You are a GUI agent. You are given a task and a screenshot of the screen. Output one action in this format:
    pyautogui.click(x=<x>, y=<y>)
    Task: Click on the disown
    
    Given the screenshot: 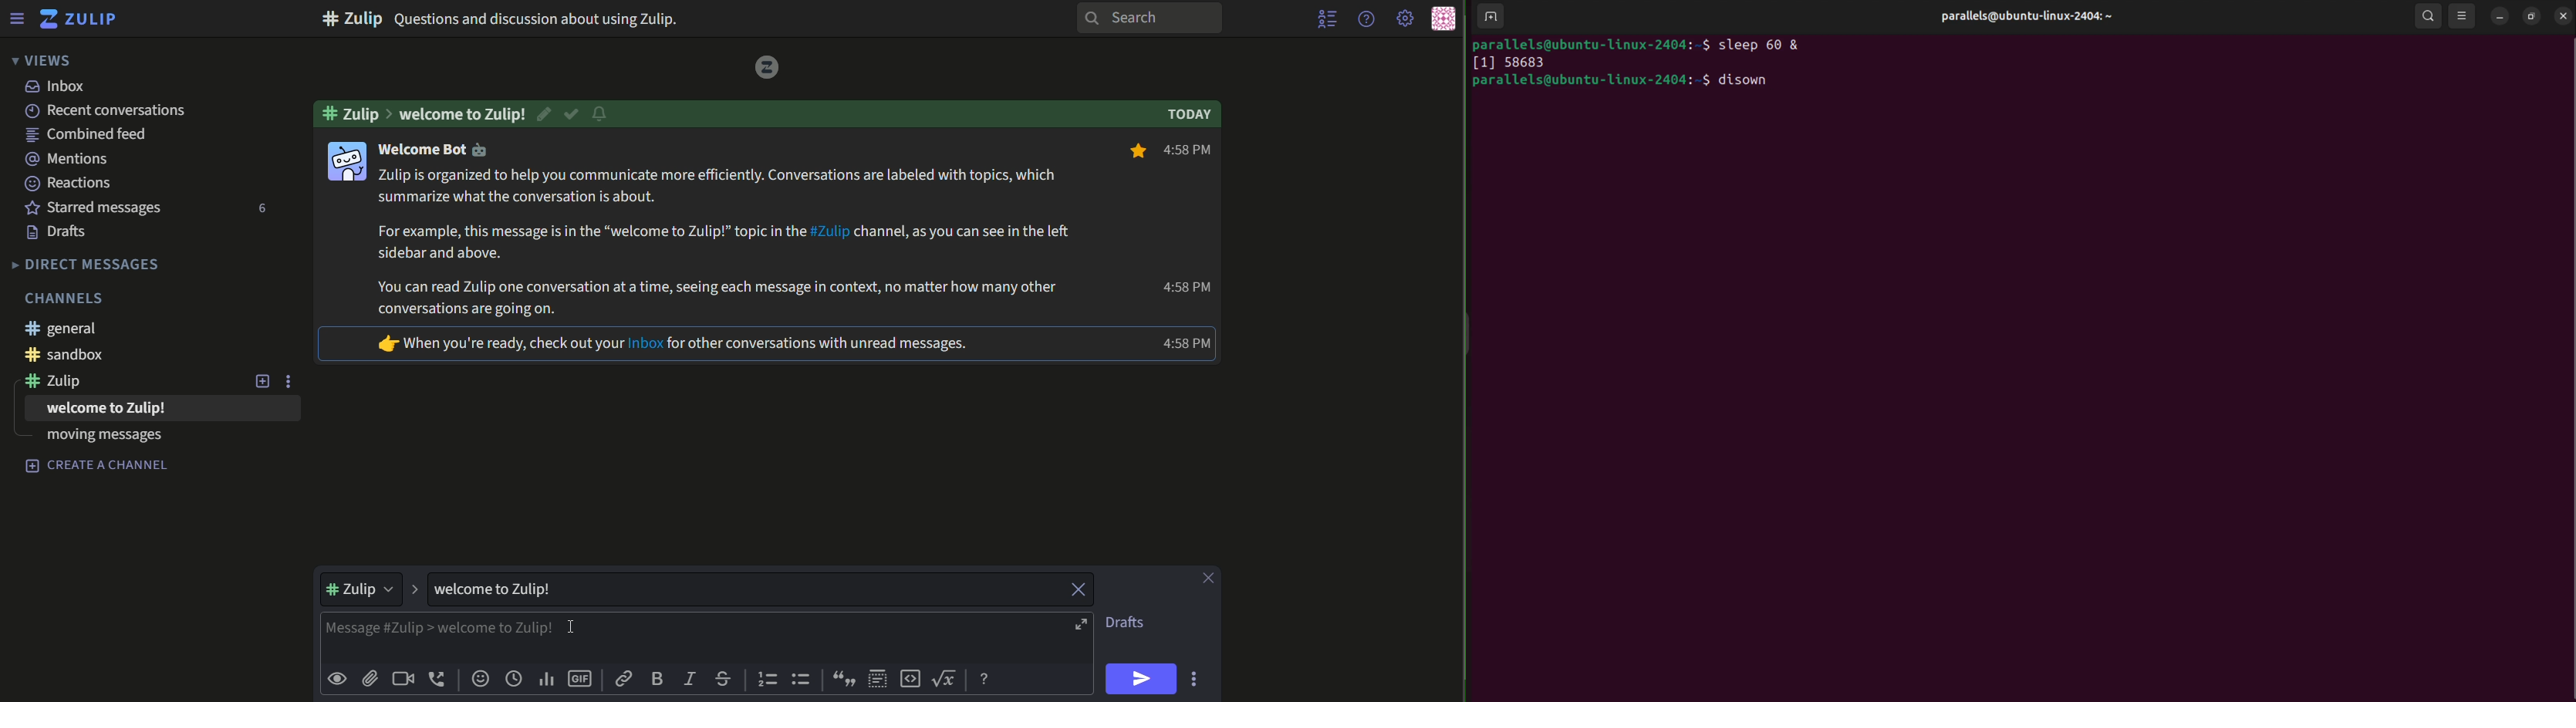 What is the action you would take?
    pyautogui.click(x=1749, y=81)
    